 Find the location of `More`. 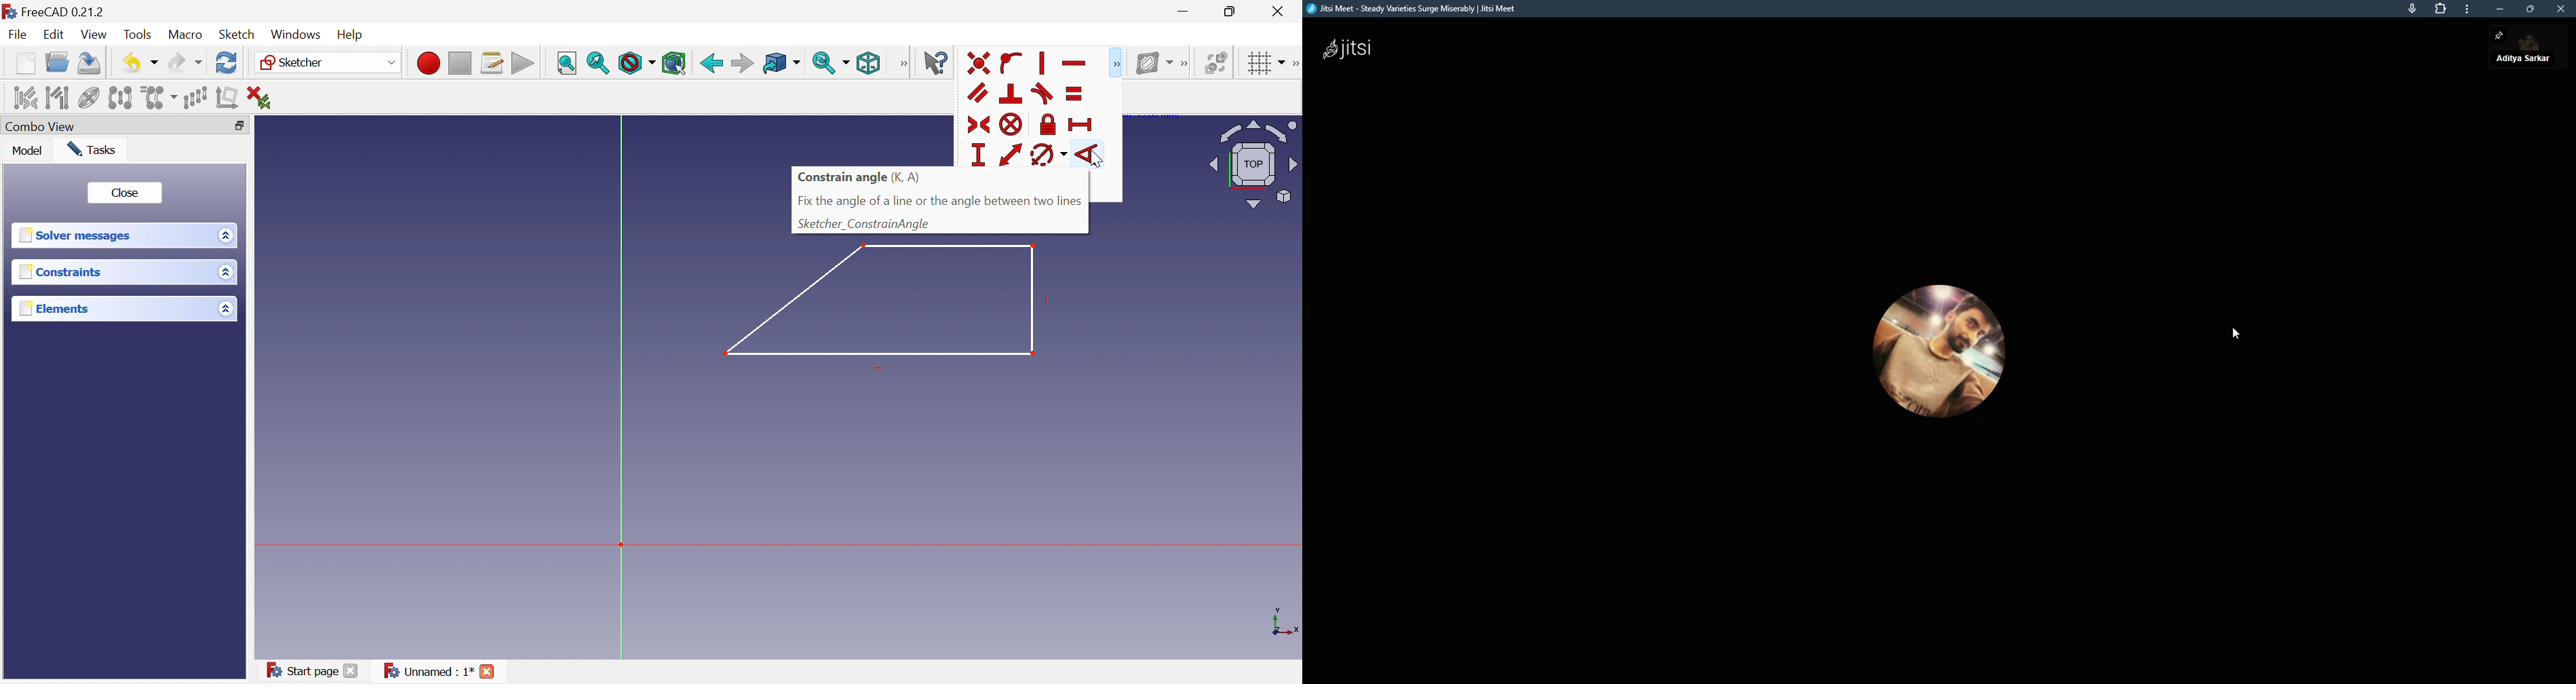

More is located at coordinates (1184, 61).